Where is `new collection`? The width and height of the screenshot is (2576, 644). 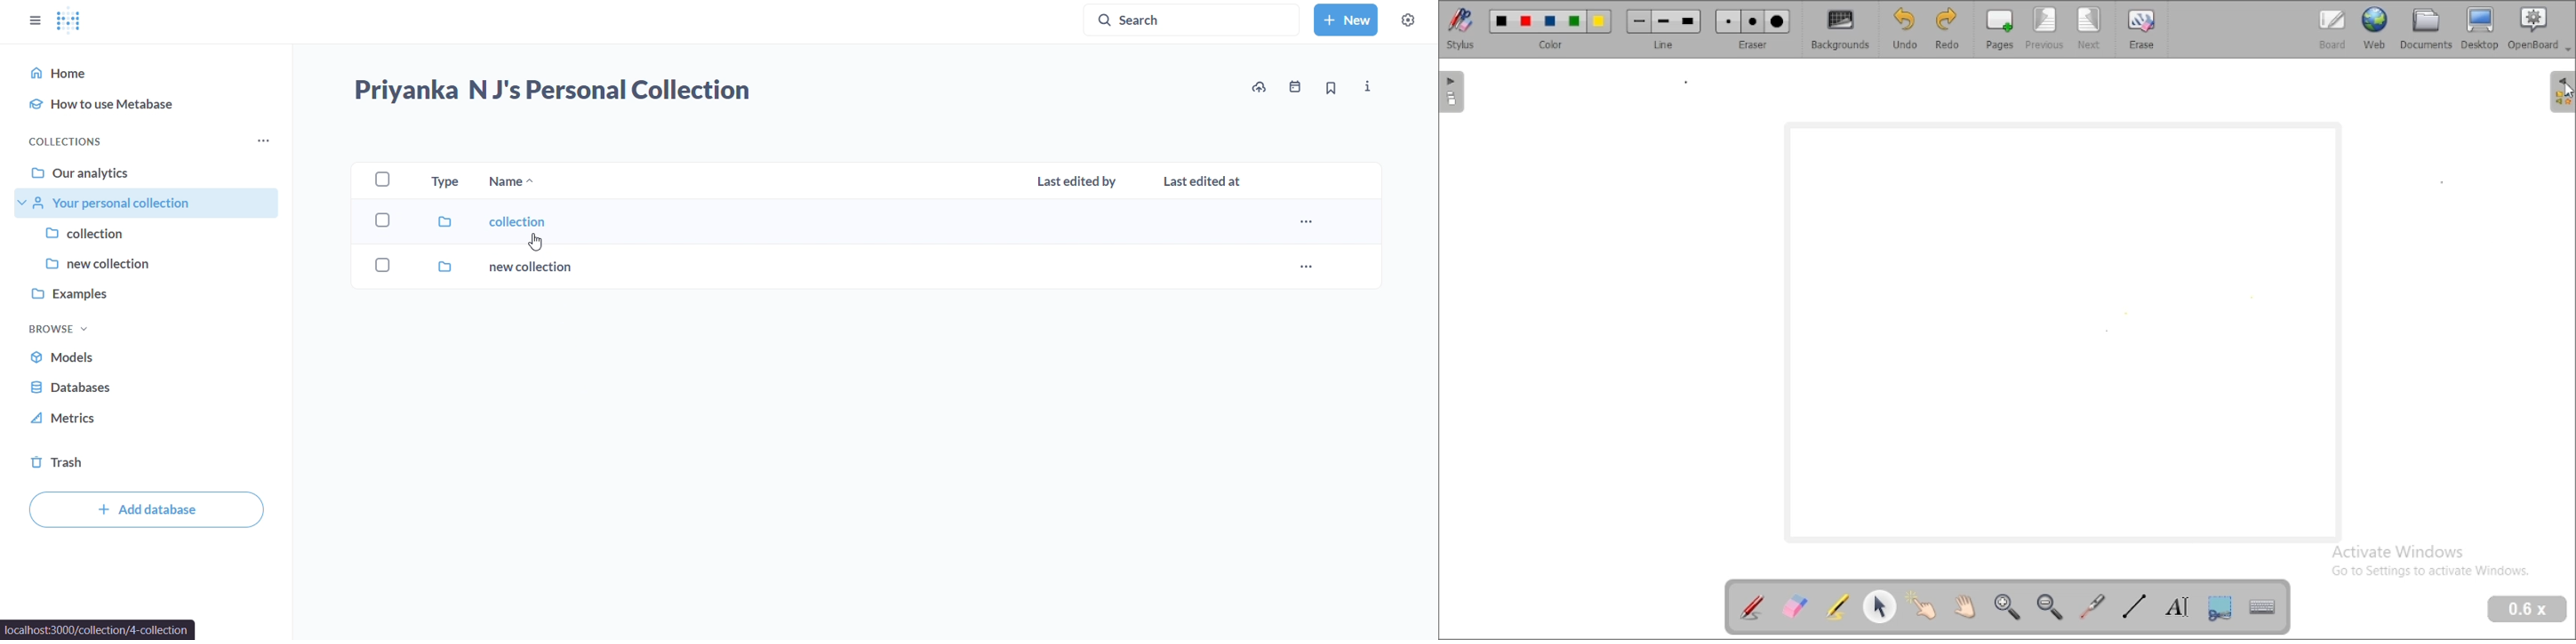
new collection is located at coordinates (856, 269).